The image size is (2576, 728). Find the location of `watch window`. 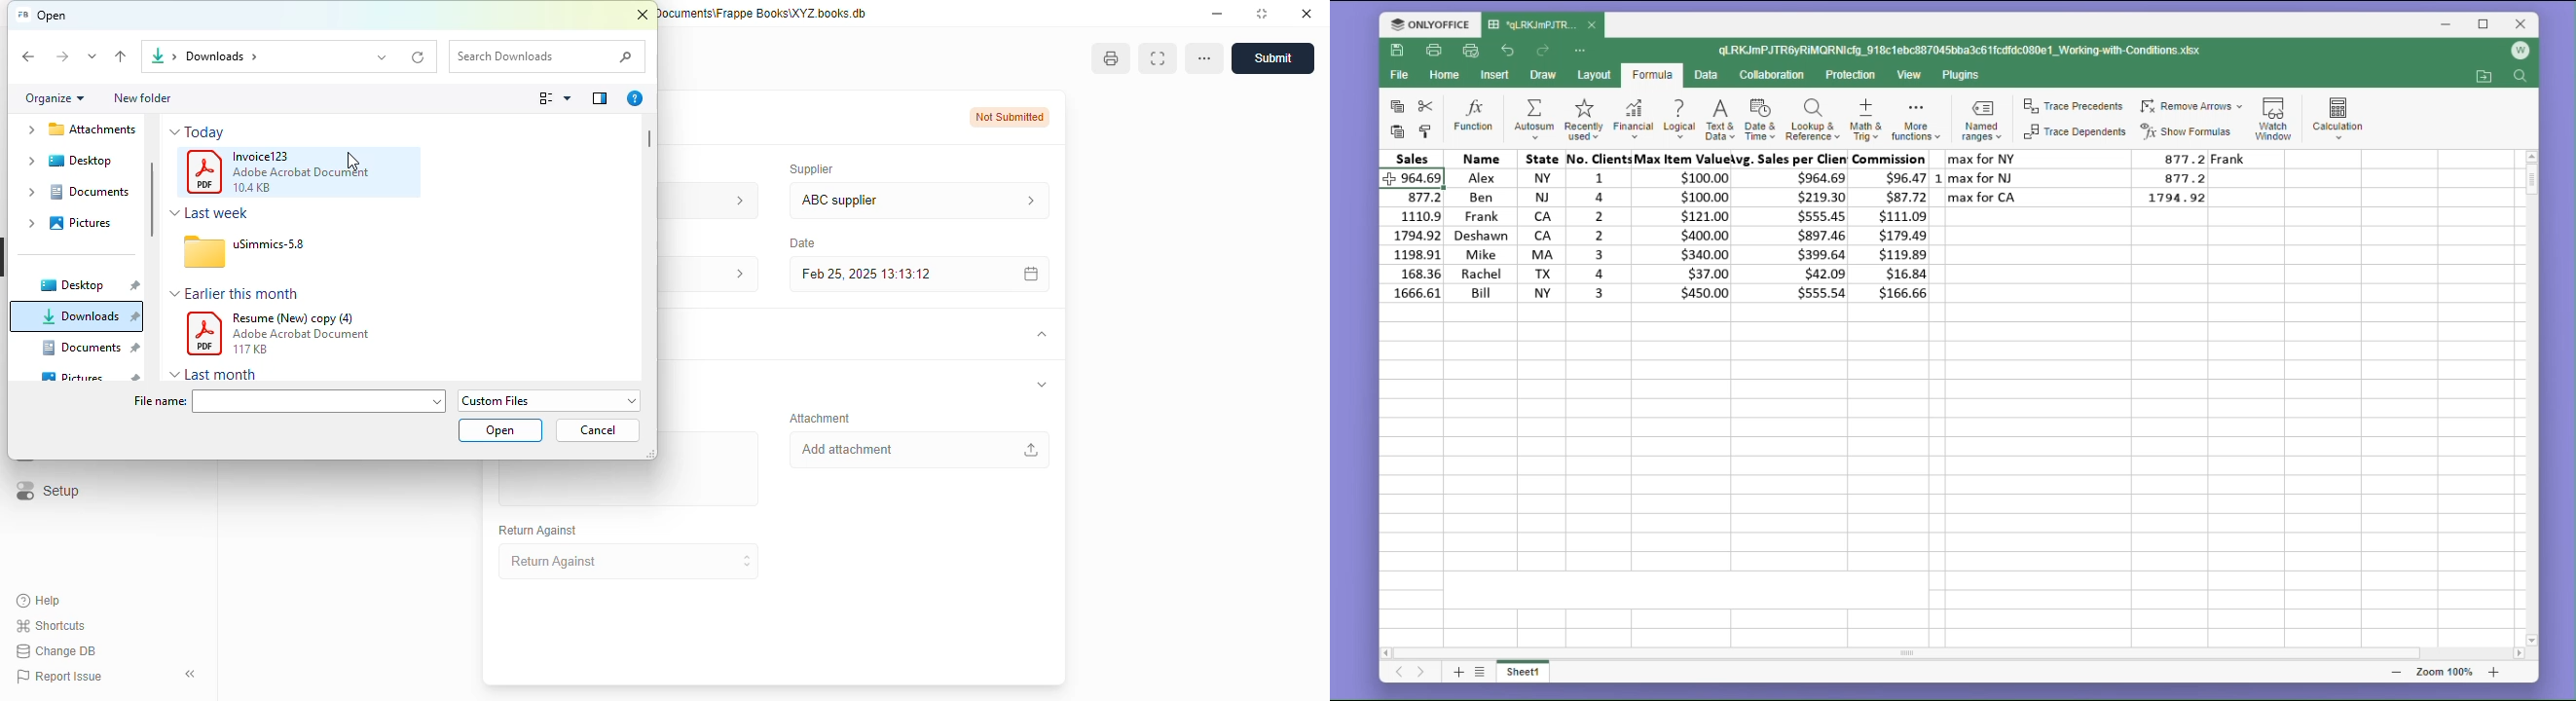

watch window is located at coordinates (2276, 115).